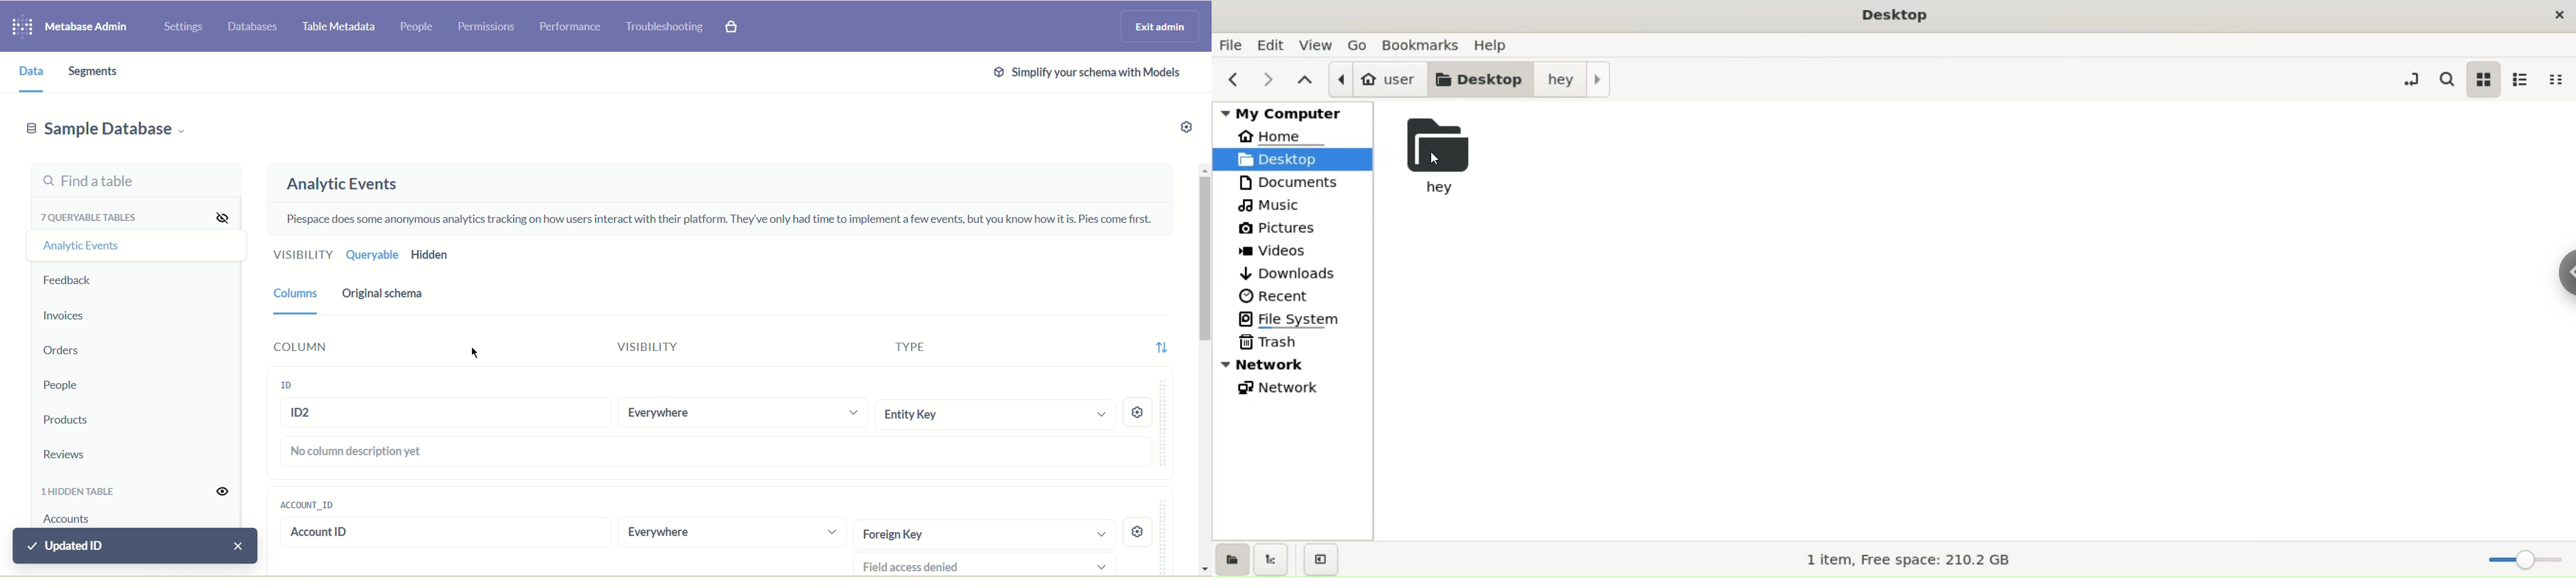  I want to click on Table metadata, so click(340, 27).